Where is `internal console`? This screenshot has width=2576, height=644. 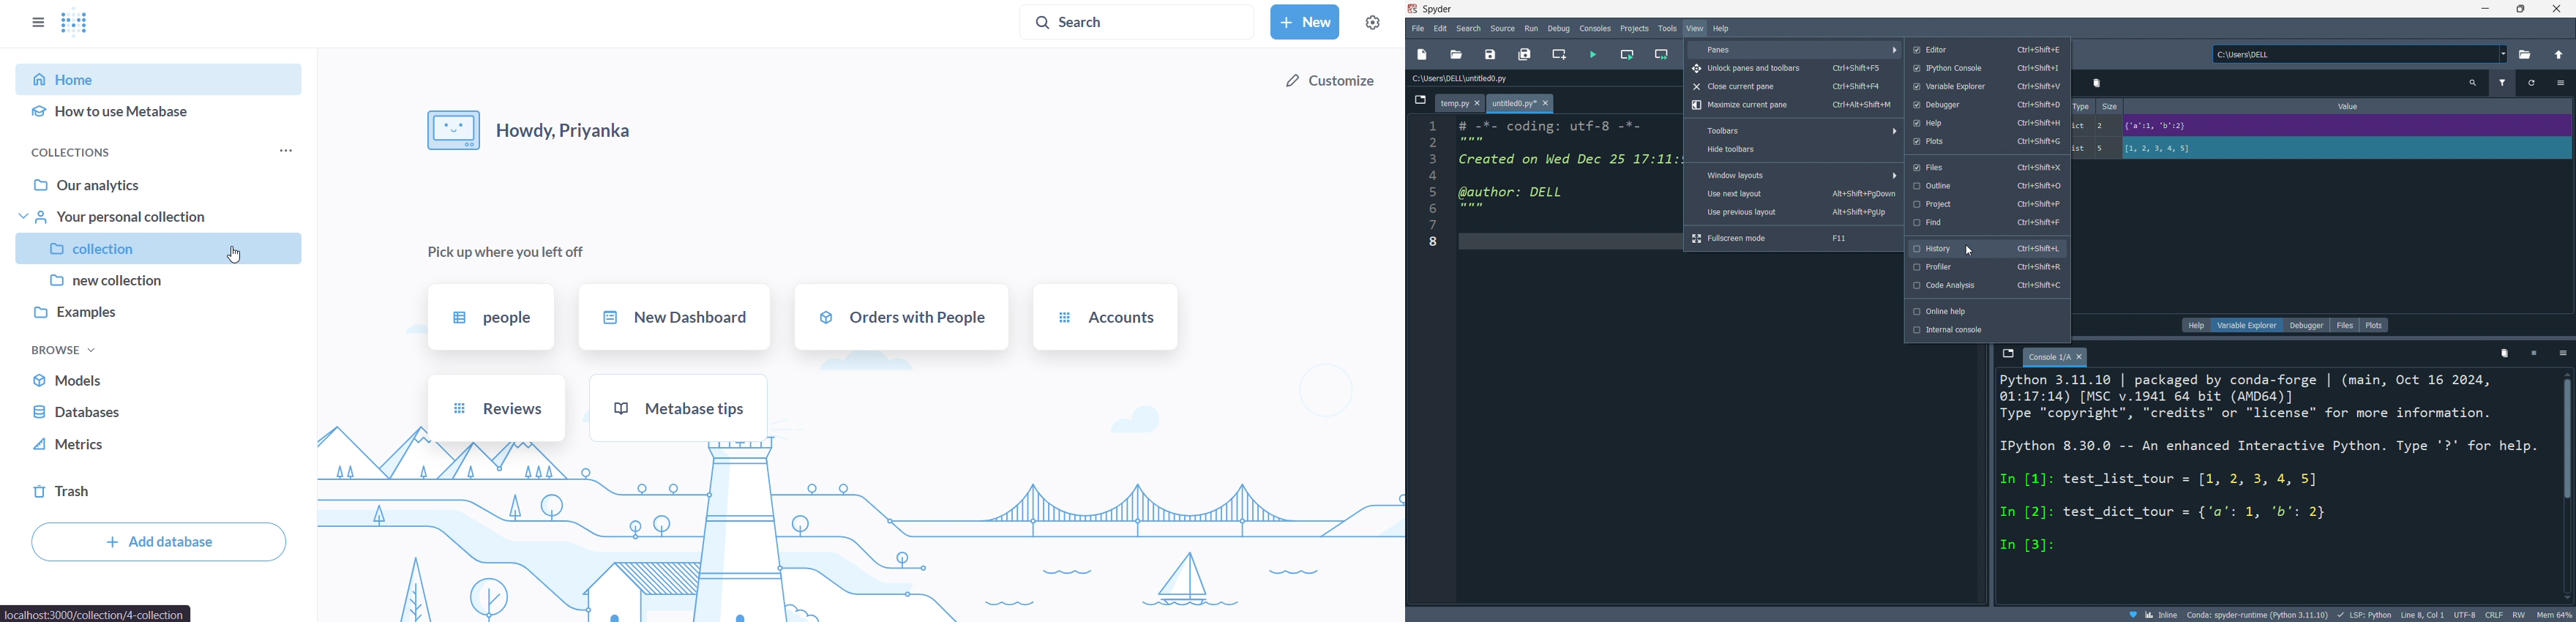 internal console is located at coordinates (1986, 330).